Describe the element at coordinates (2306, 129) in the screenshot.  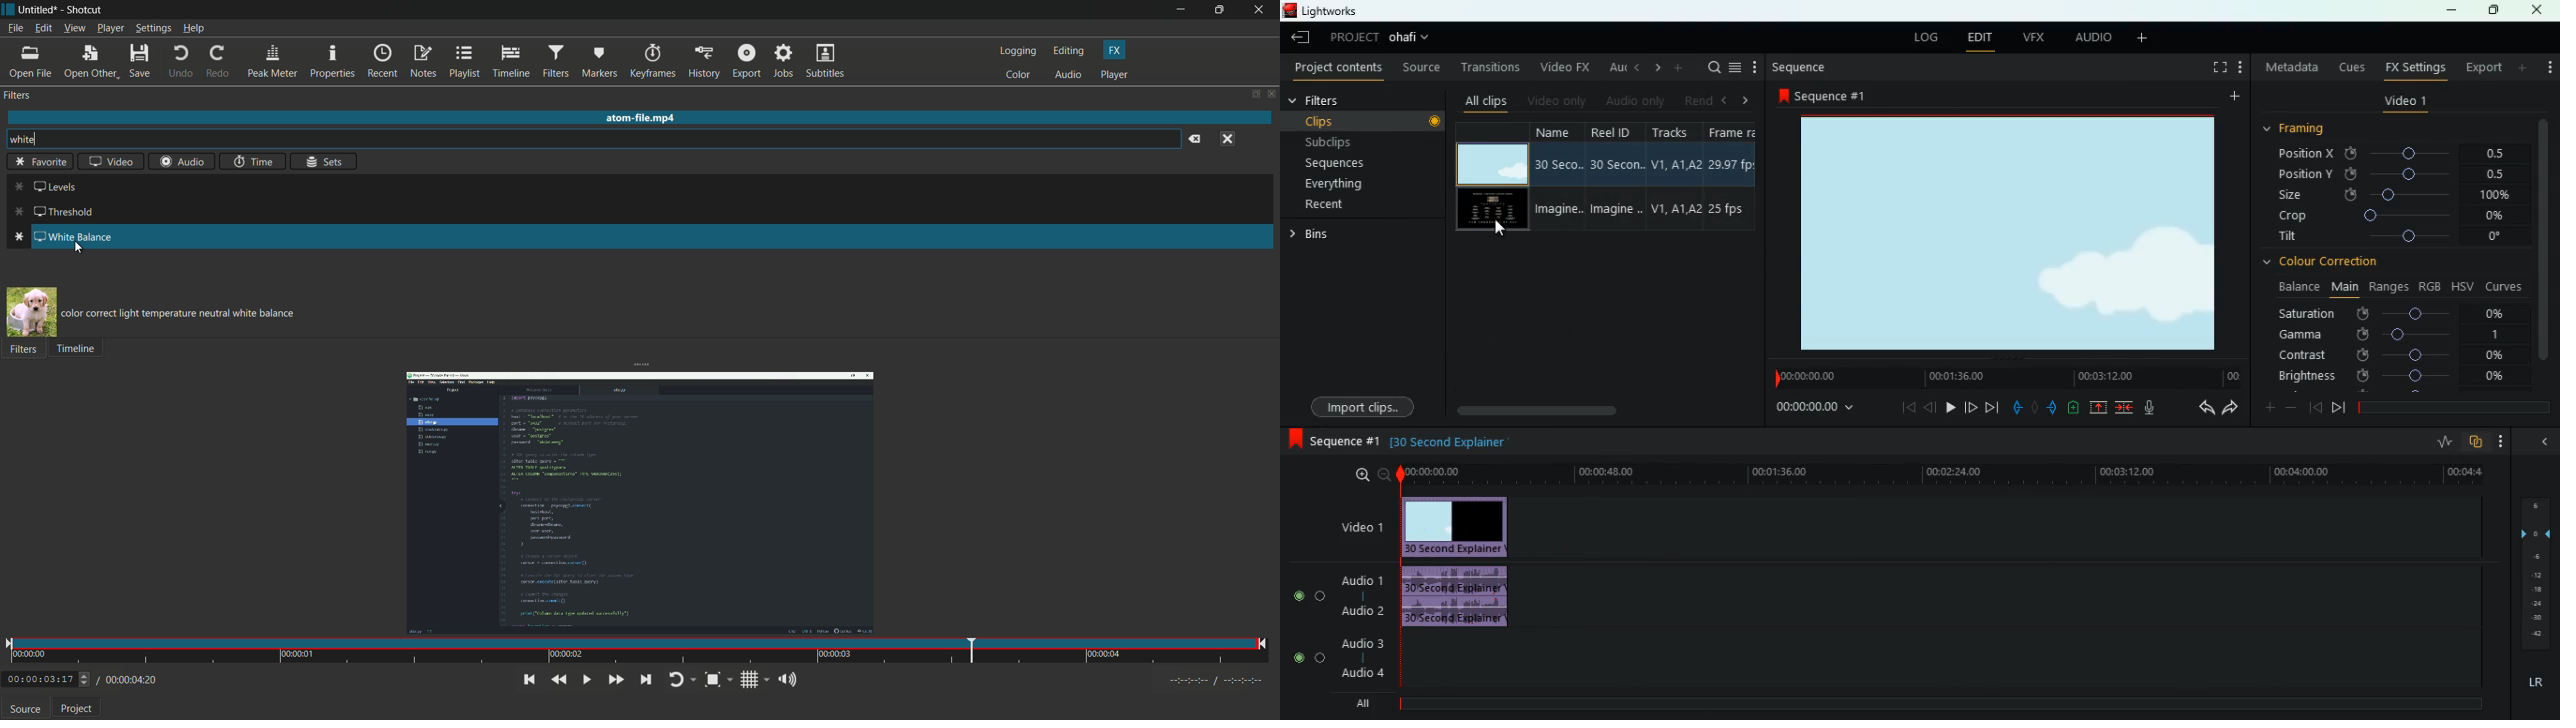
I see `framing` at that location.